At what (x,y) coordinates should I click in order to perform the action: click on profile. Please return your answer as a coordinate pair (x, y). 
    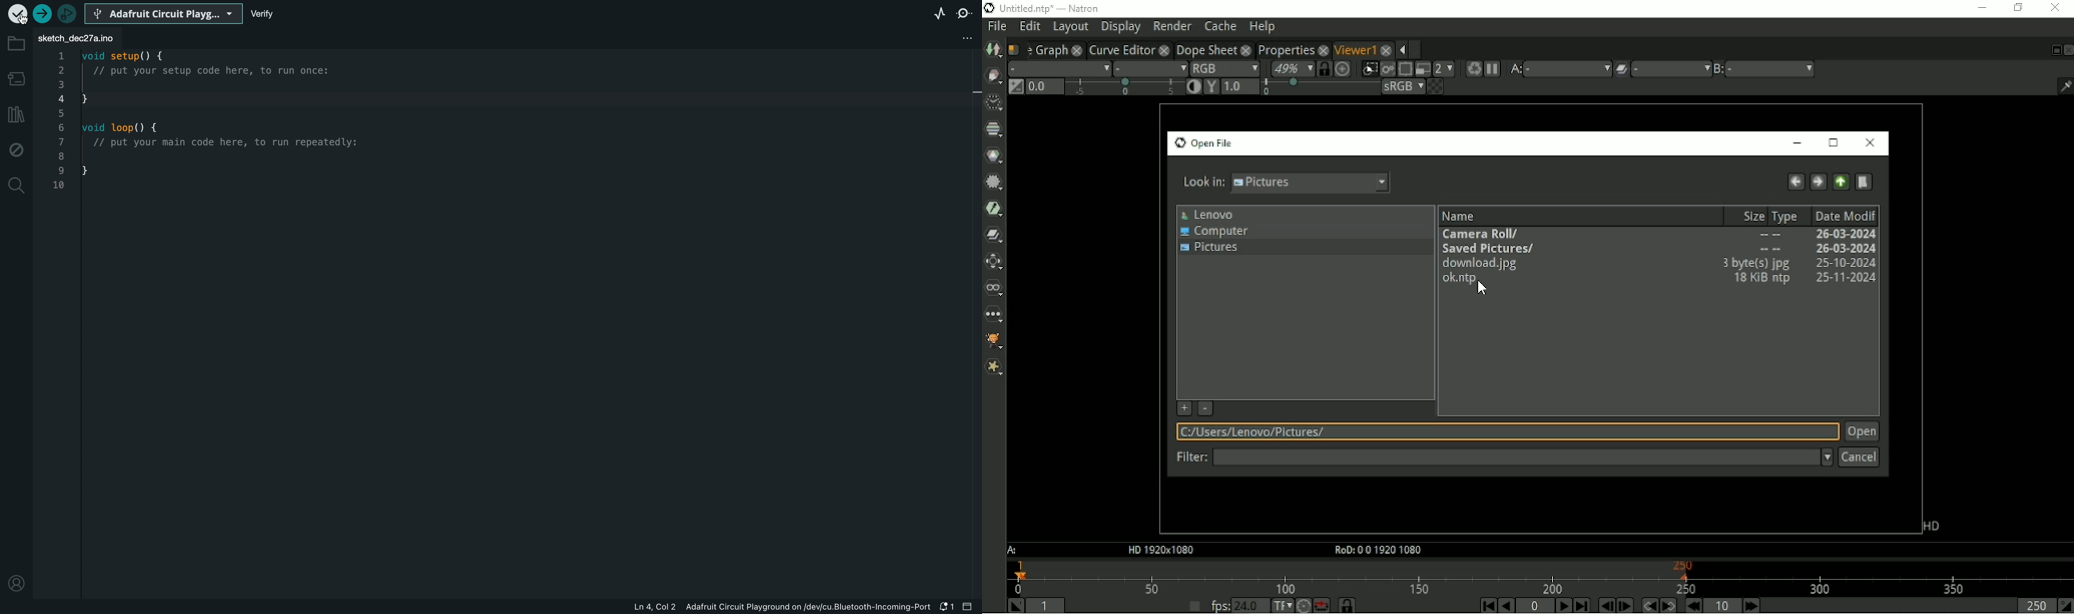
    Looking at the image, I should click on (15, 583).